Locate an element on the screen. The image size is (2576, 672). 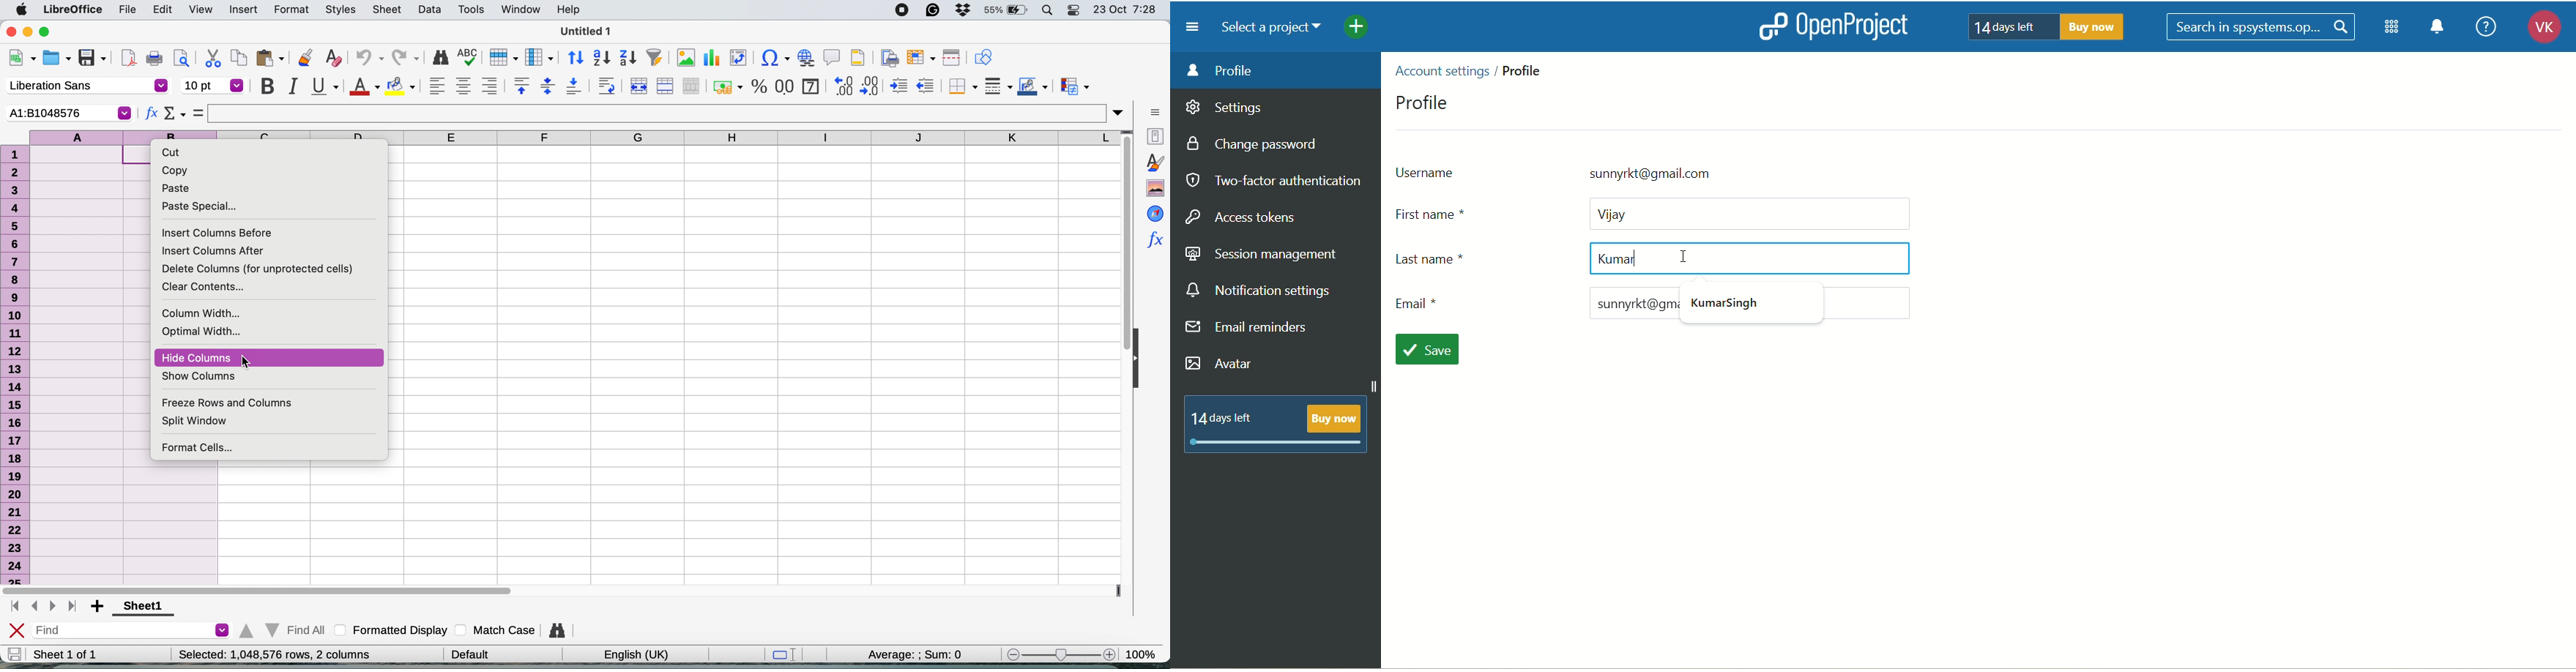
conditional is located at coordinates (1071, 85).